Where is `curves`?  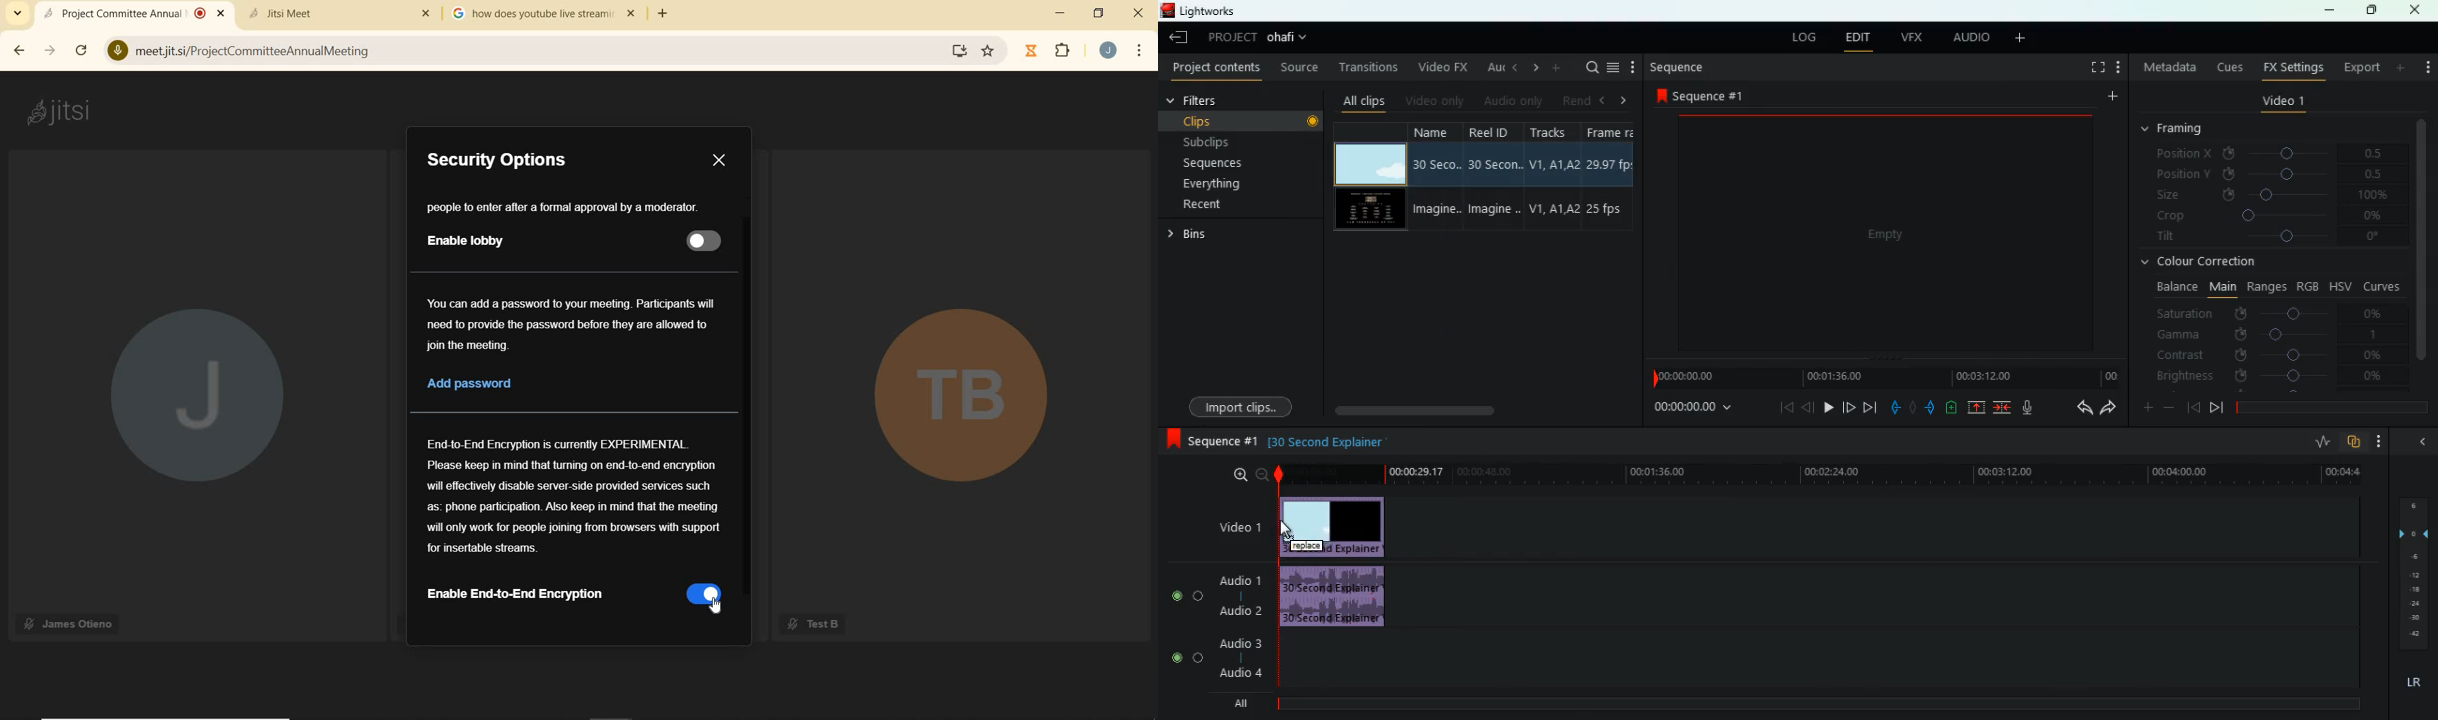
curves is located at coordinates (2384, 285).